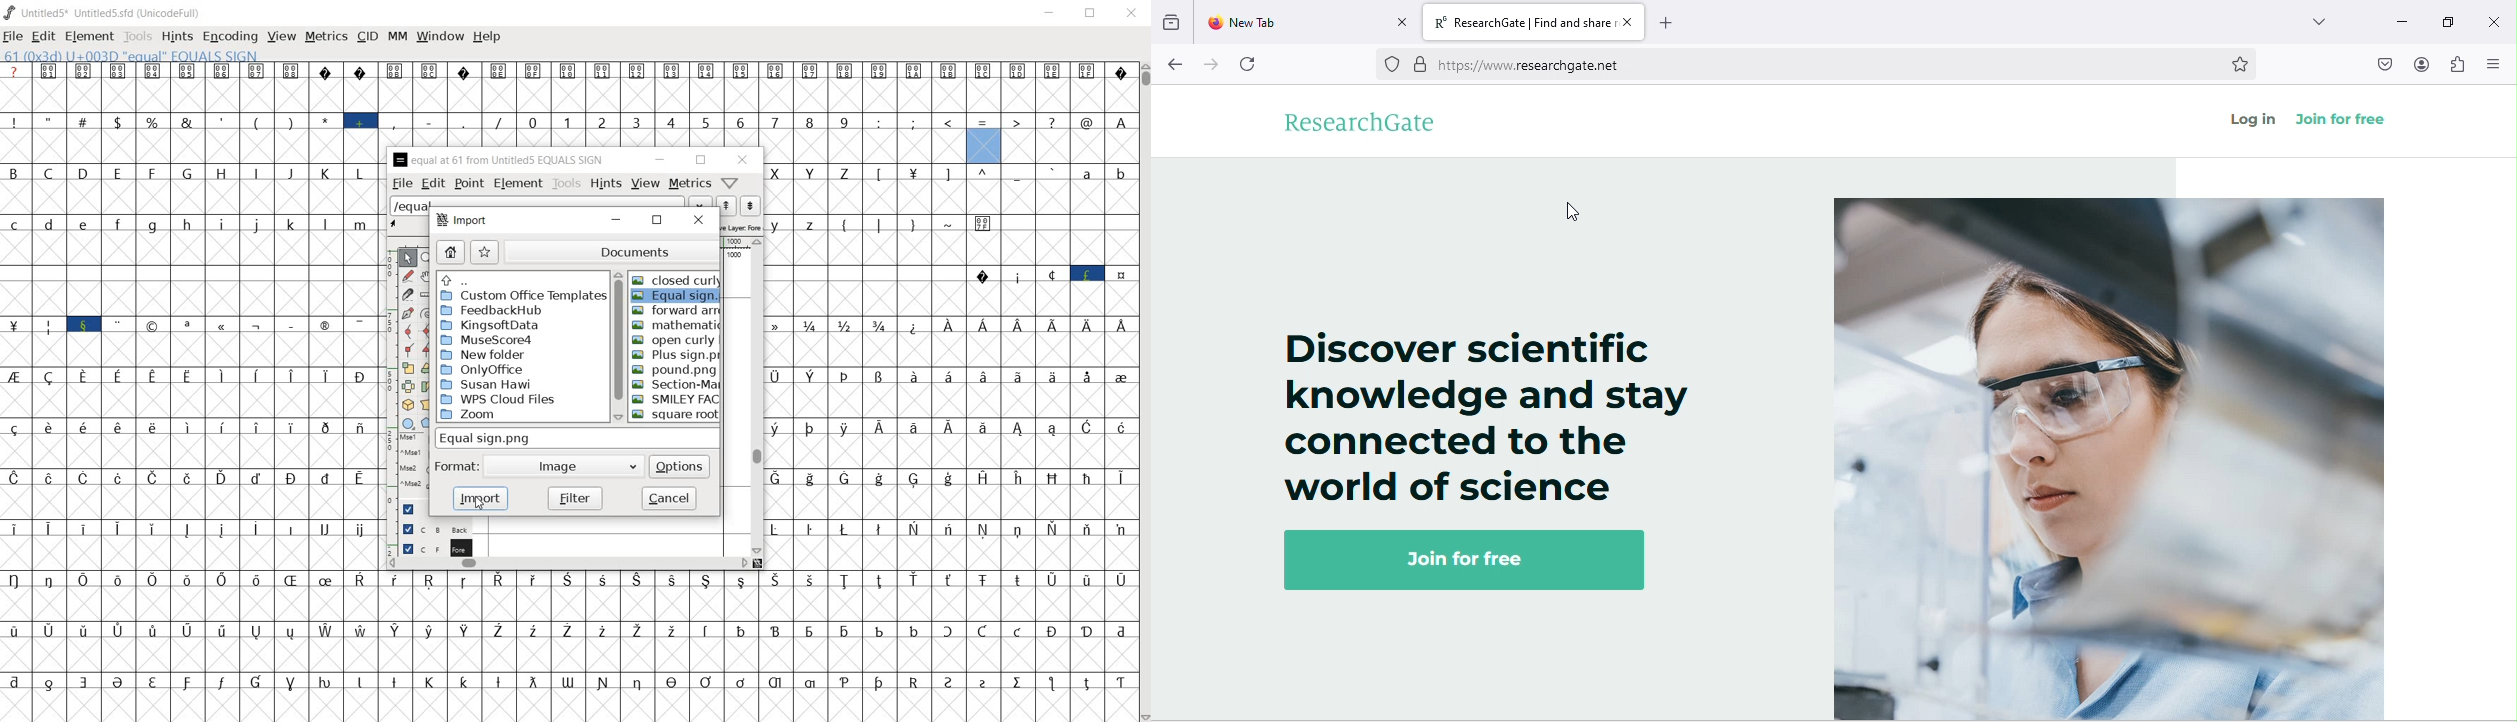 Image resolution: width=2520 pixels, height=728 pixels. Describe the element at coordinates (677, 338) in the screenshot. I see `OPEN CURLY` at that location.